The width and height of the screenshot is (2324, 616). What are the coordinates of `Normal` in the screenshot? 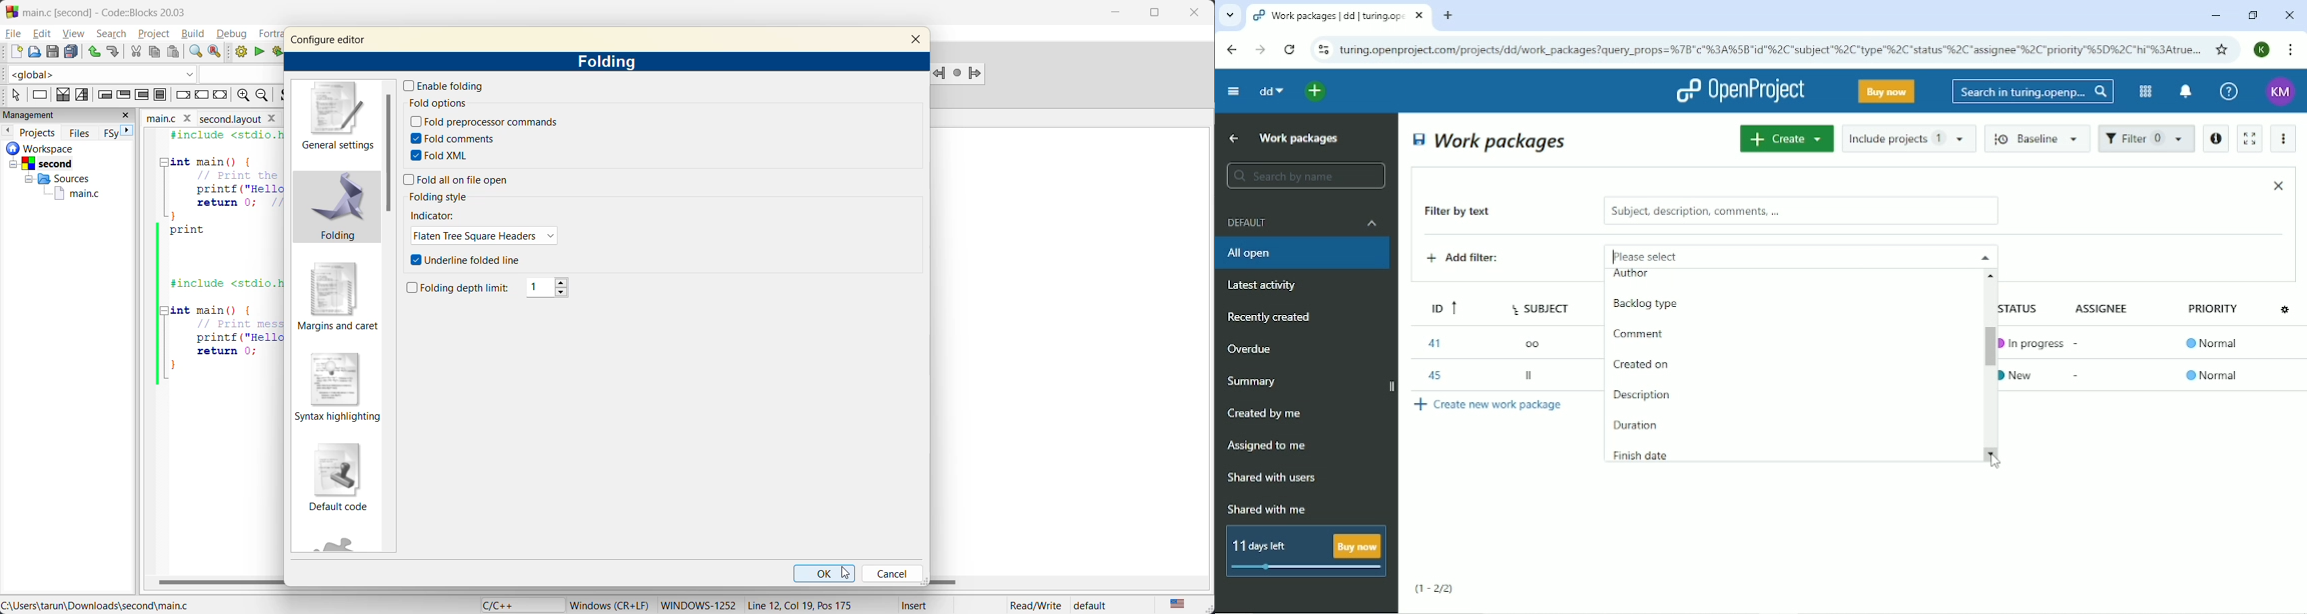 It's located at (2212, 375).